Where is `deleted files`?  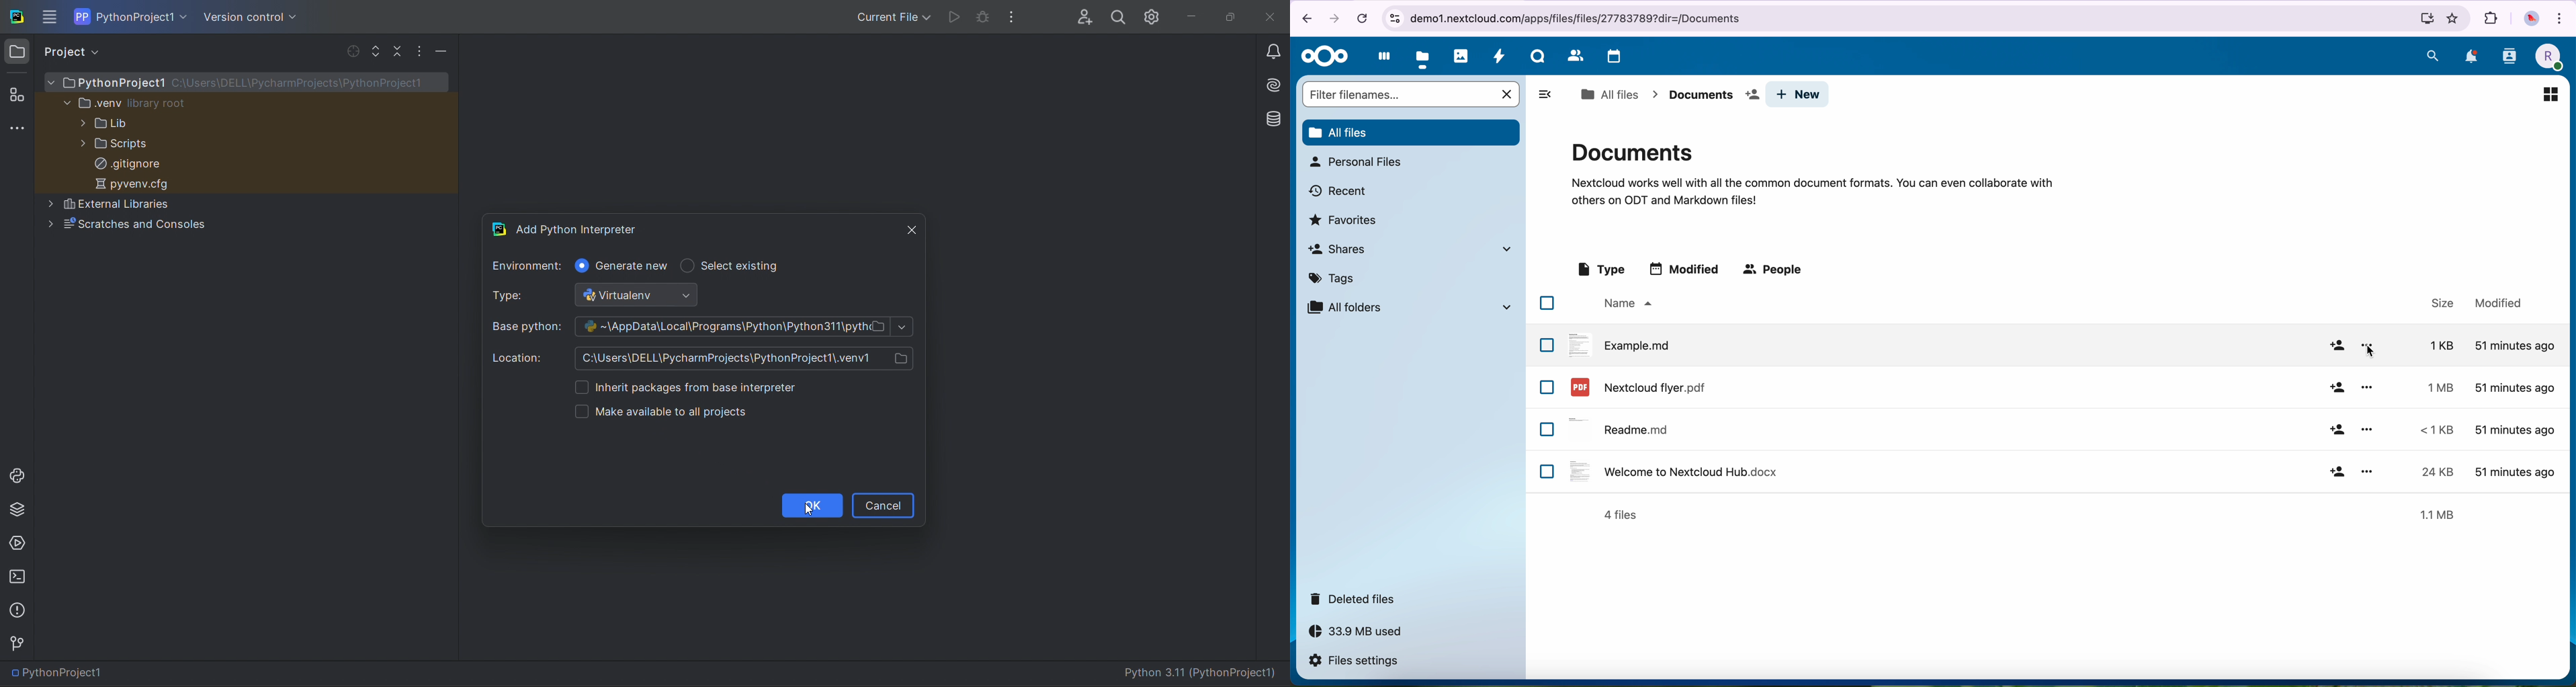 deleted files is located at coordinates (1356, 599).